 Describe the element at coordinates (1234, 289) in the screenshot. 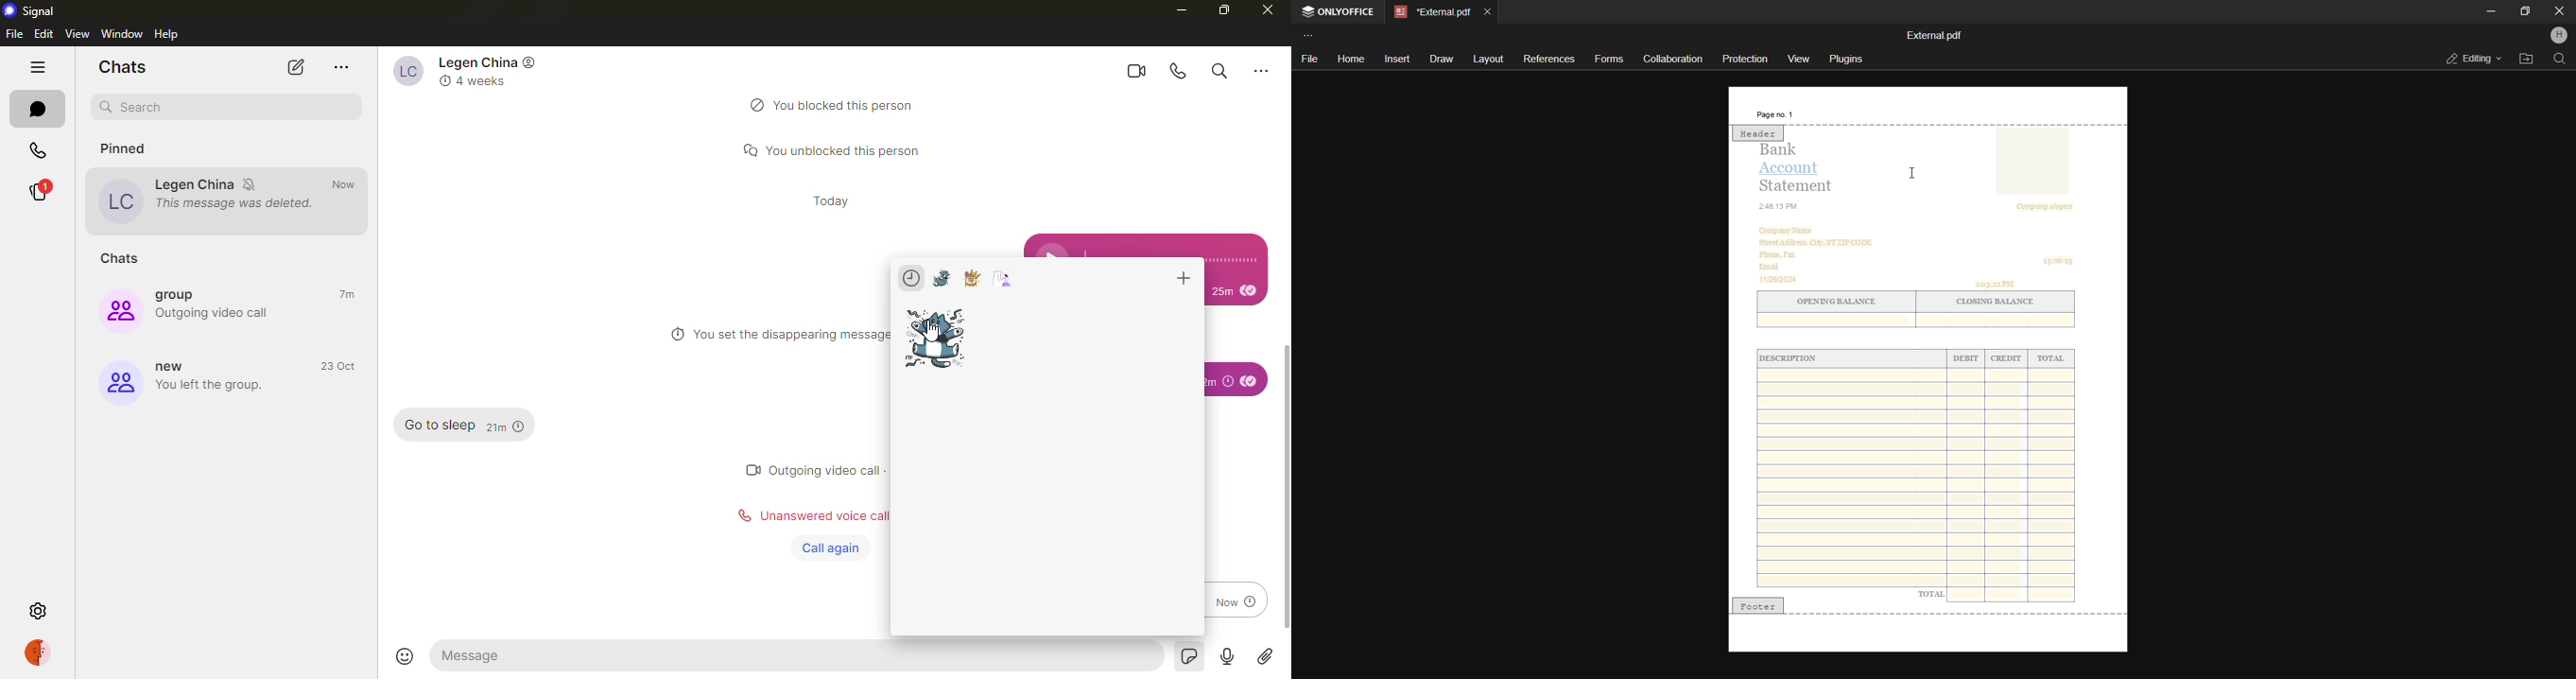

I see `time` at that location.